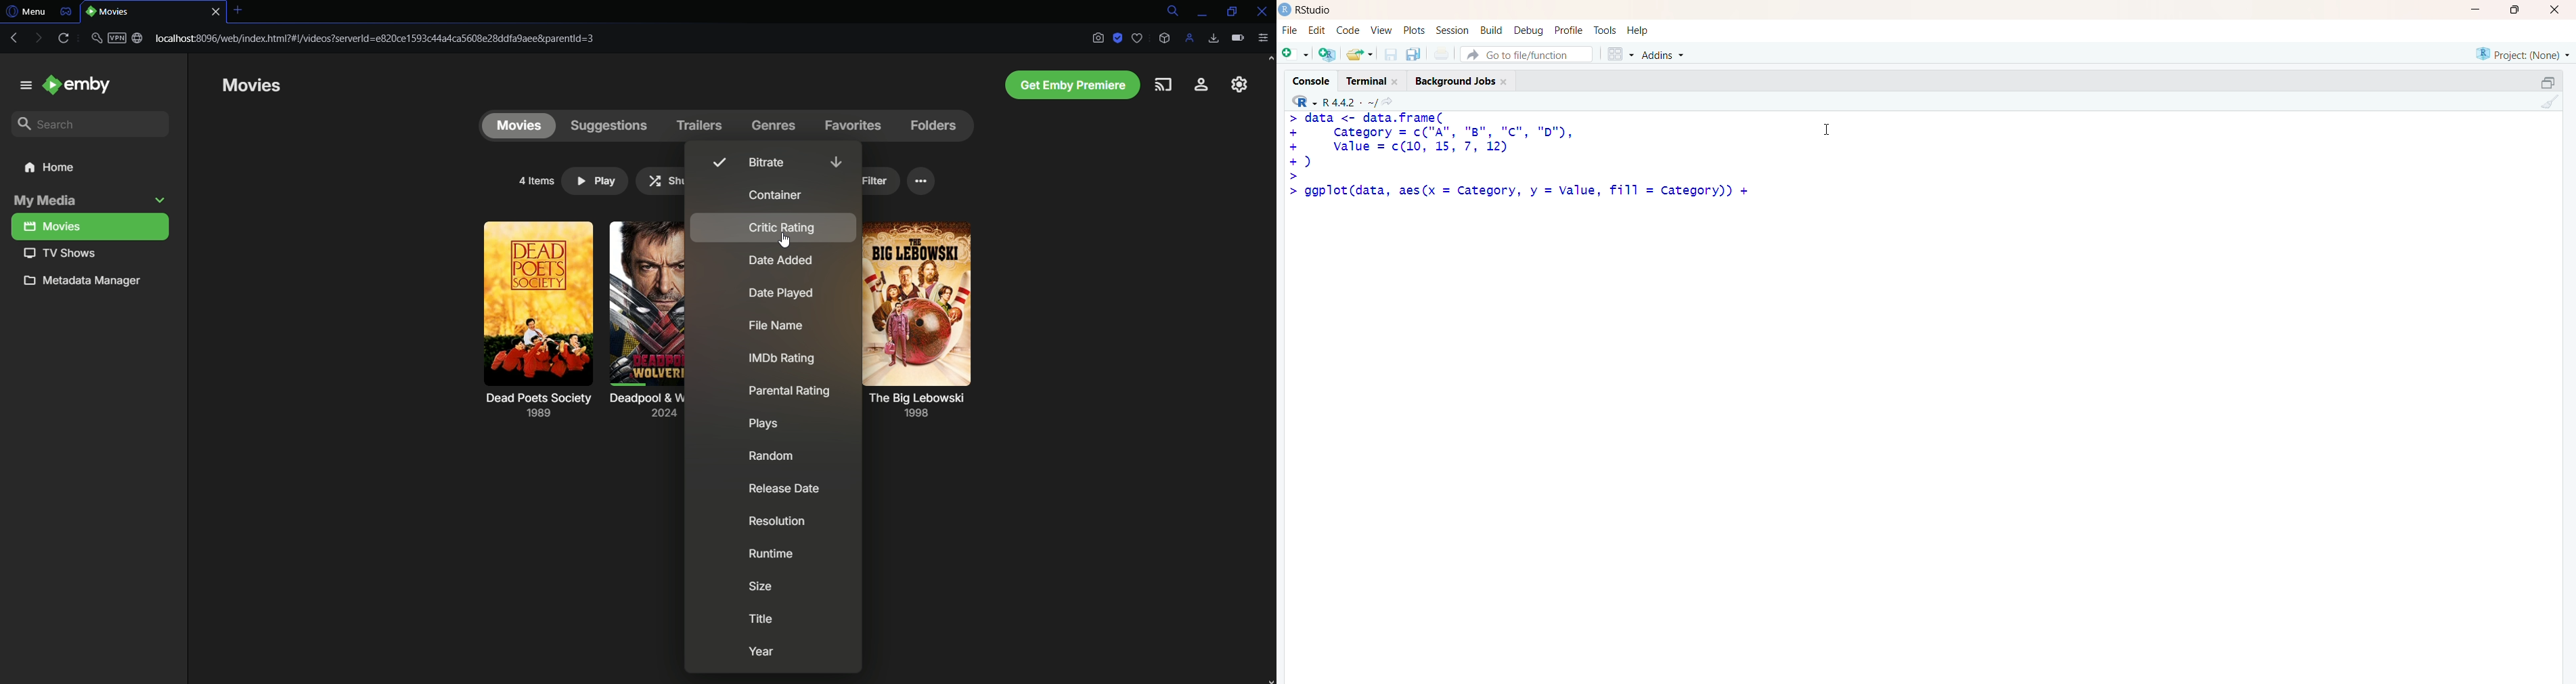 Image resolution: width=2576 pixels, height=700 pixels. What do you see at coordinates (1359, 54) in the screenshot?
I see `open an existing file` at bounding box center [1359, 54].